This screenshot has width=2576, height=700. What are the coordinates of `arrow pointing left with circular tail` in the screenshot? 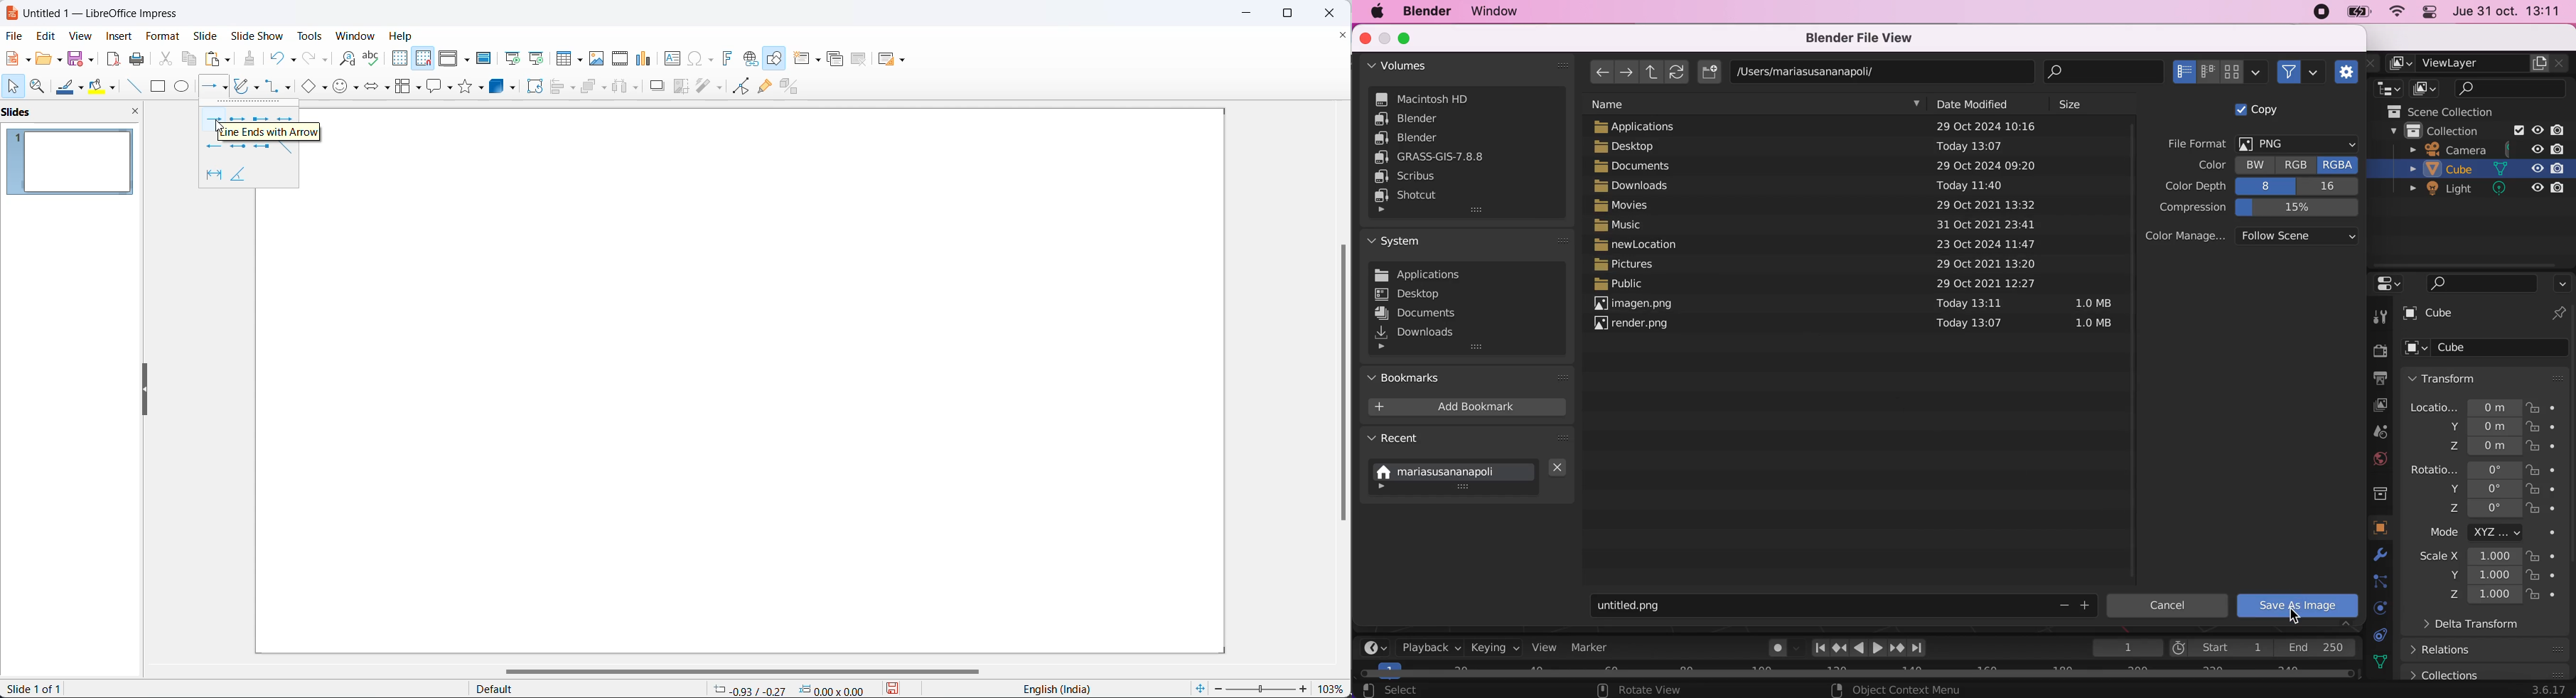 It's located at (237, 148).